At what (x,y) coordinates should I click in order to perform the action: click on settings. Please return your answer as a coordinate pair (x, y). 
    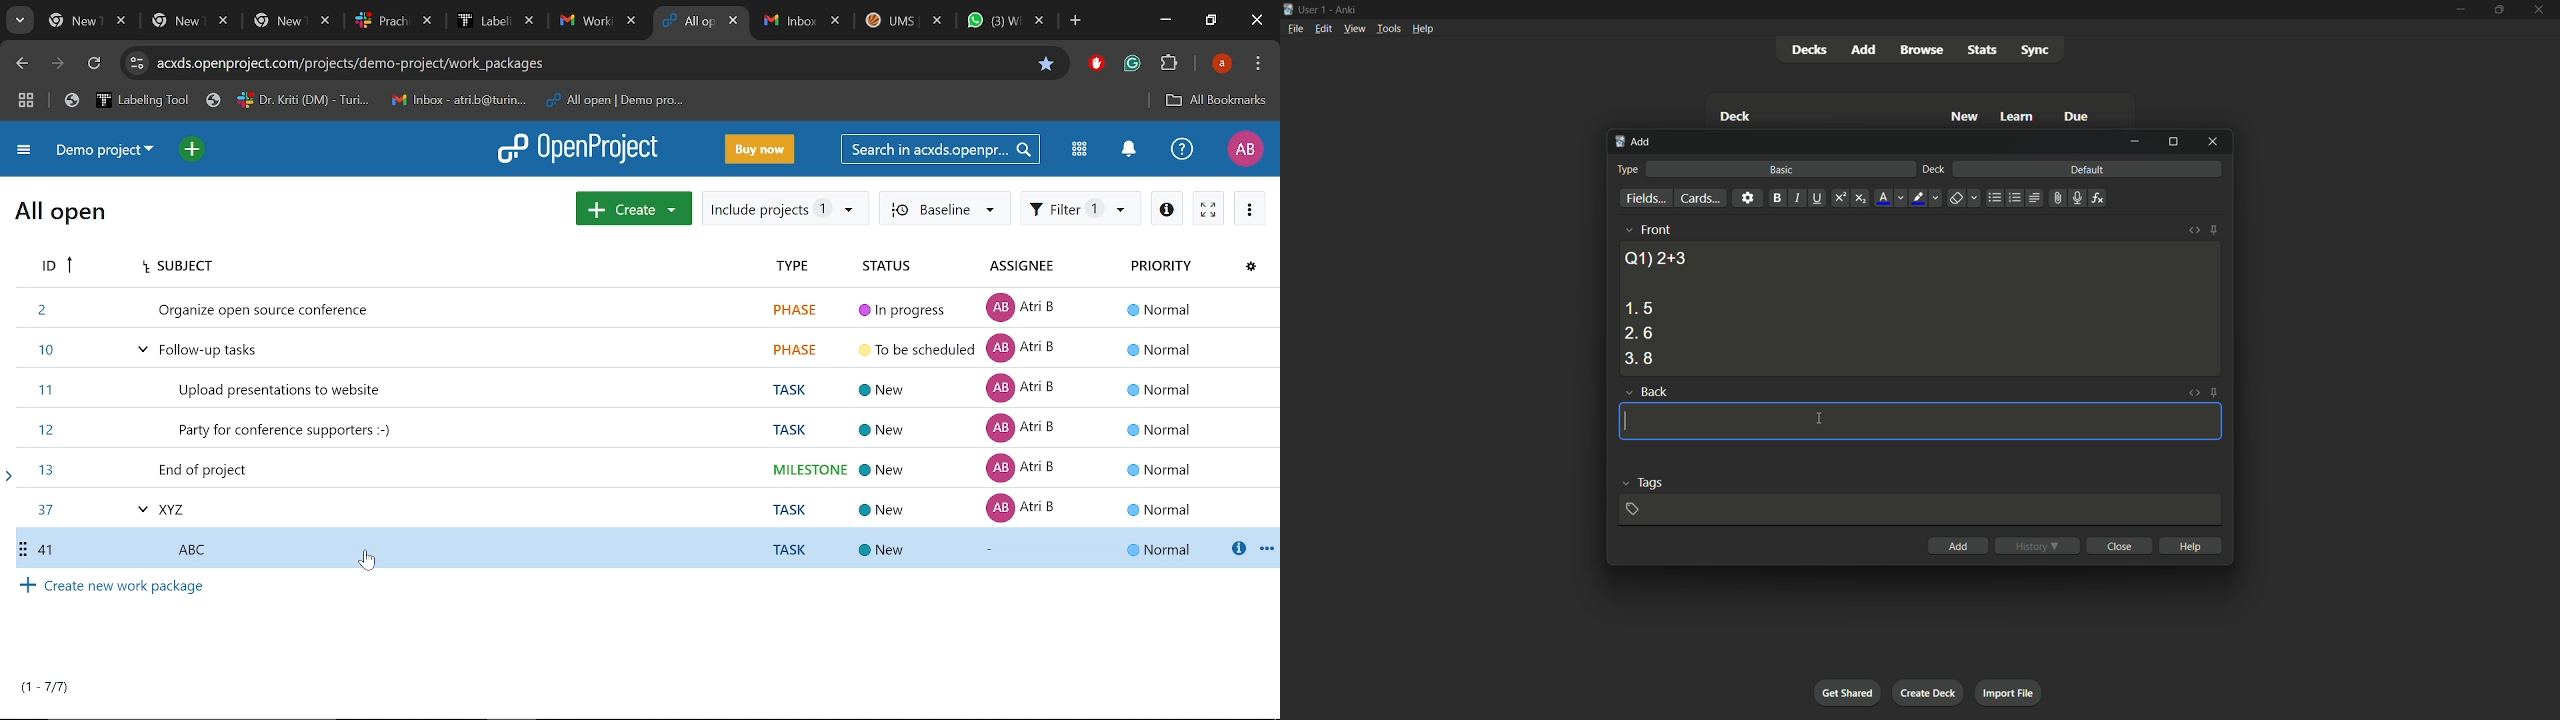
    Looking at the image, I should click on (1747, 197).